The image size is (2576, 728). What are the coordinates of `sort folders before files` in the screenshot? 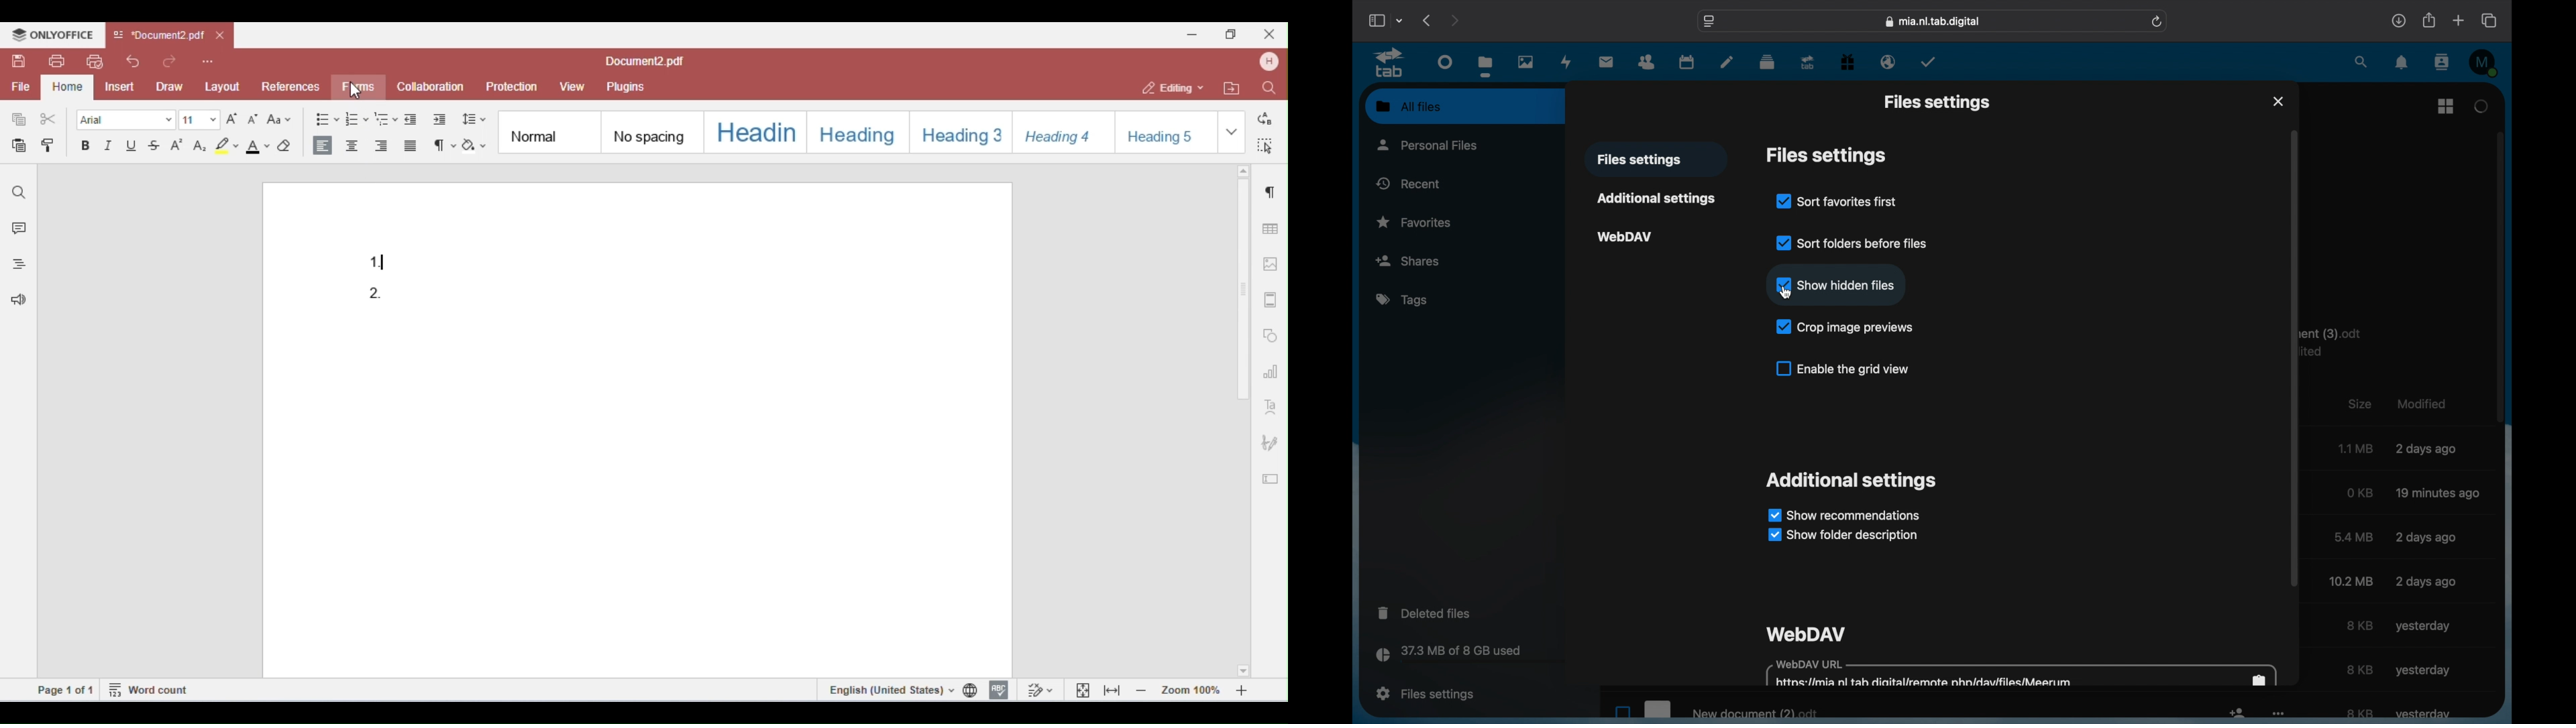 It's located at (1851, 242).